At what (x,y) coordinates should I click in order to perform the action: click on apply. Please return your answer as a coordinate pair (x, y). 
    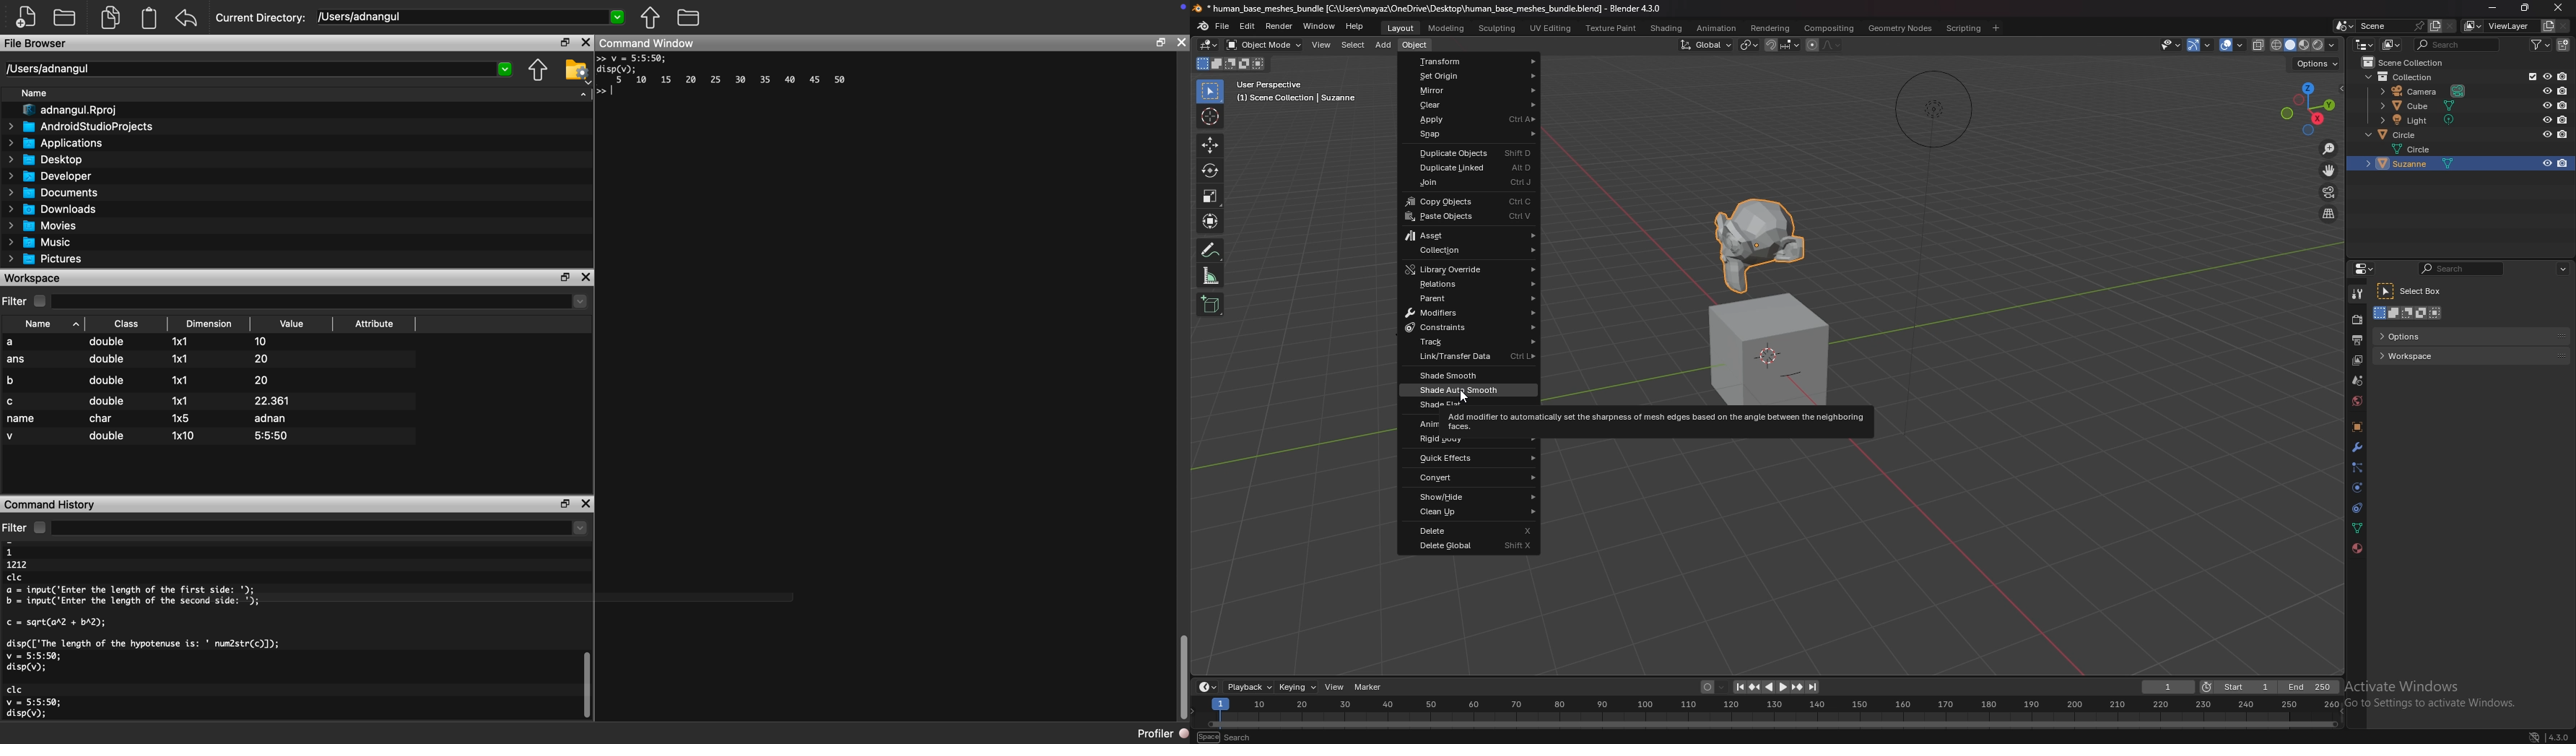
    Looking at the image, I should click on (1470, 119).